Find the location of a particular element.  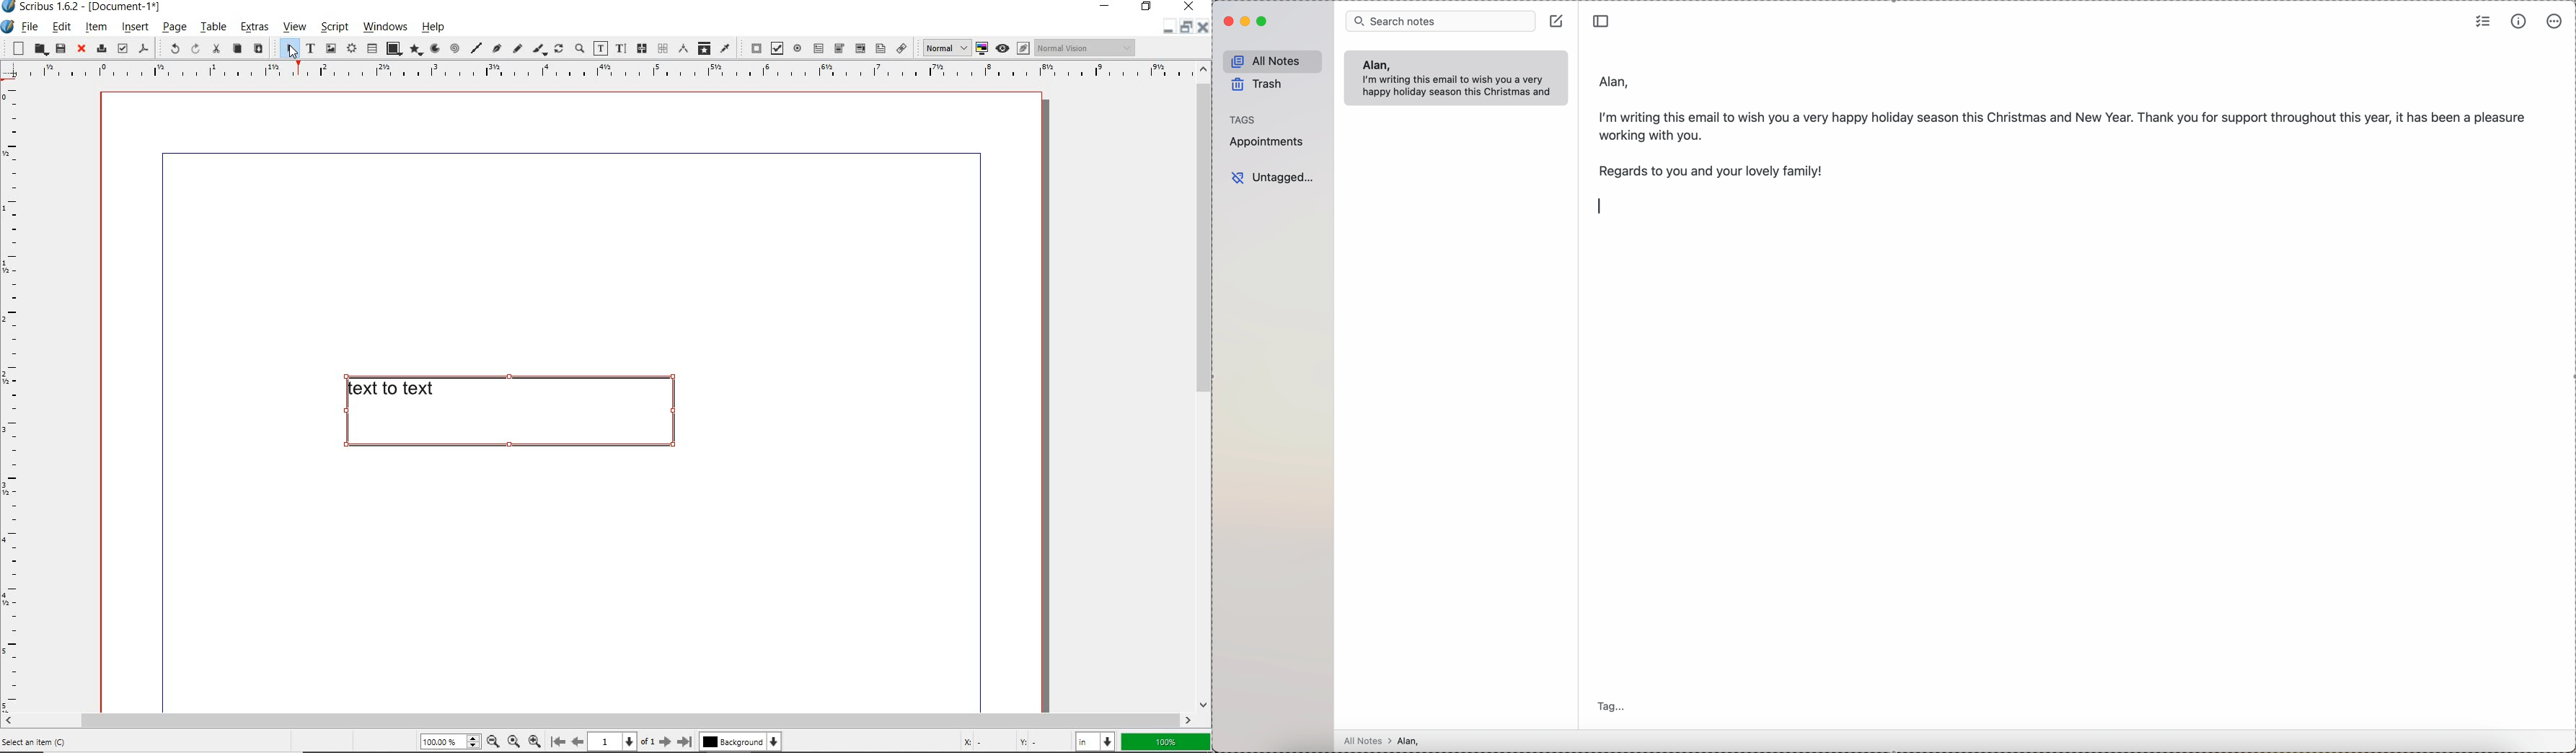

link annotation is located at coordinates (902, 48).